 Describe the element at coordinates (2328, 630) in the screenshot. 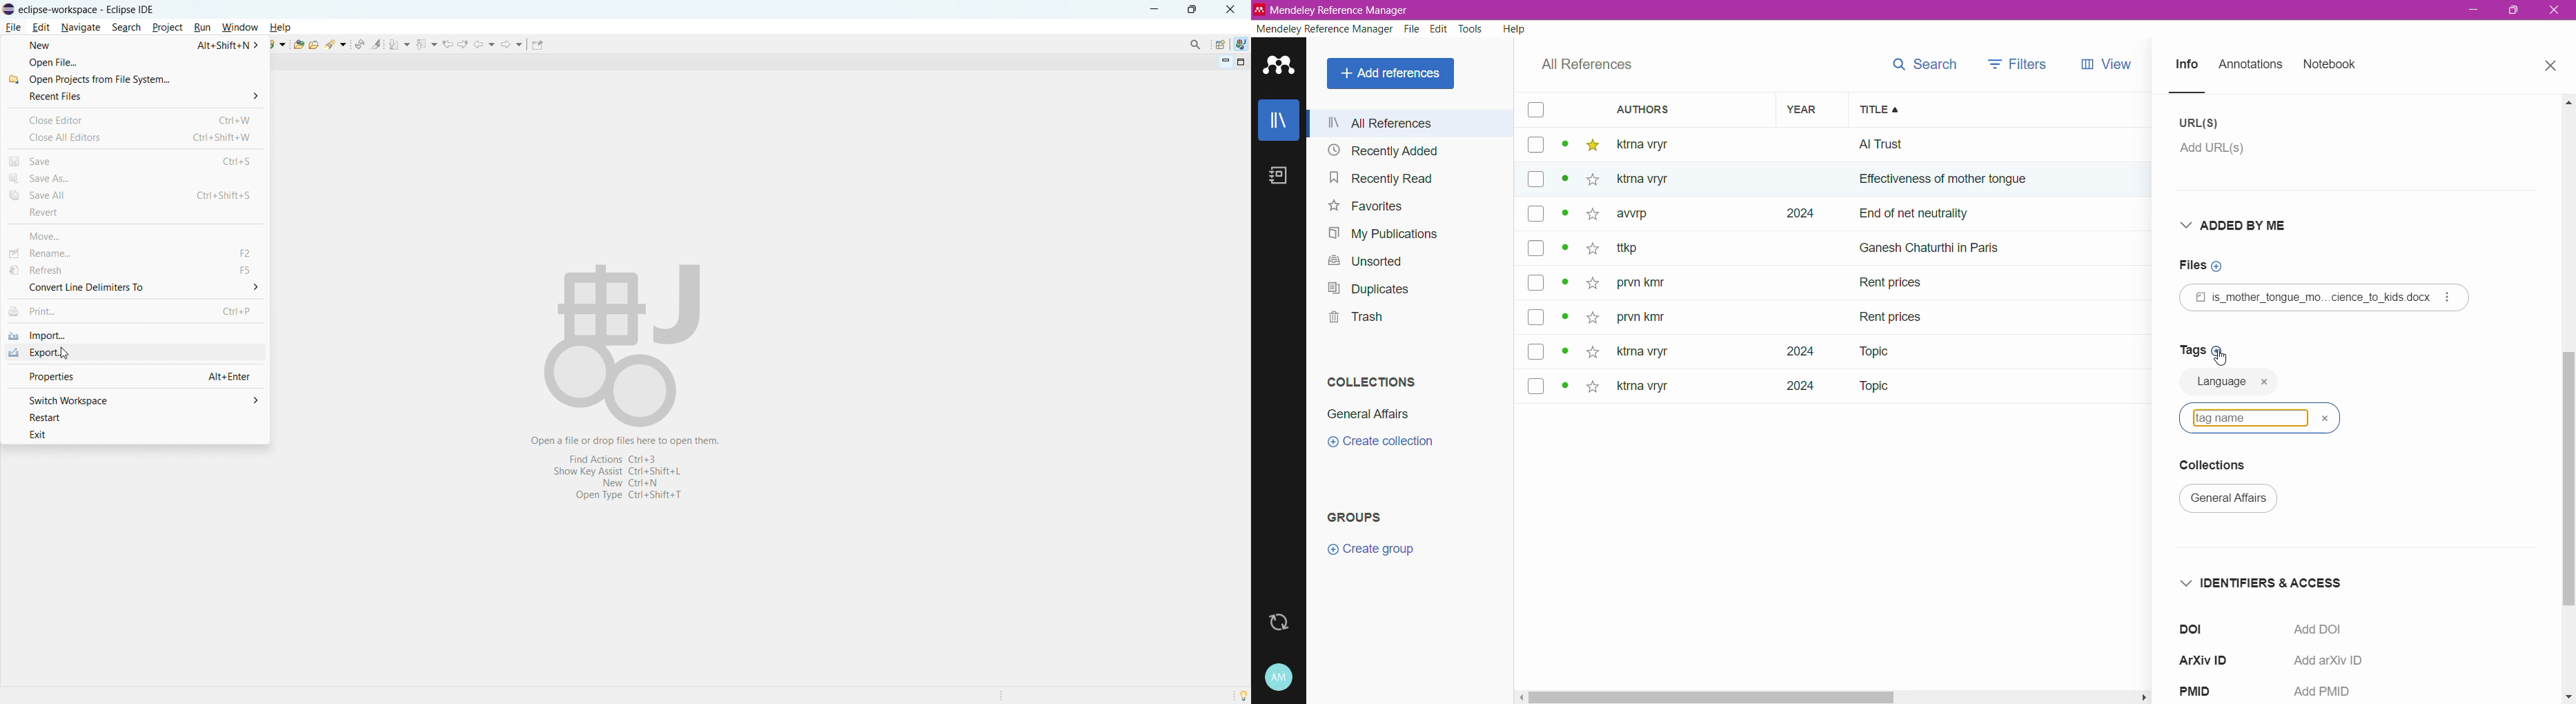

I see `Click to Add DOI` at that location.